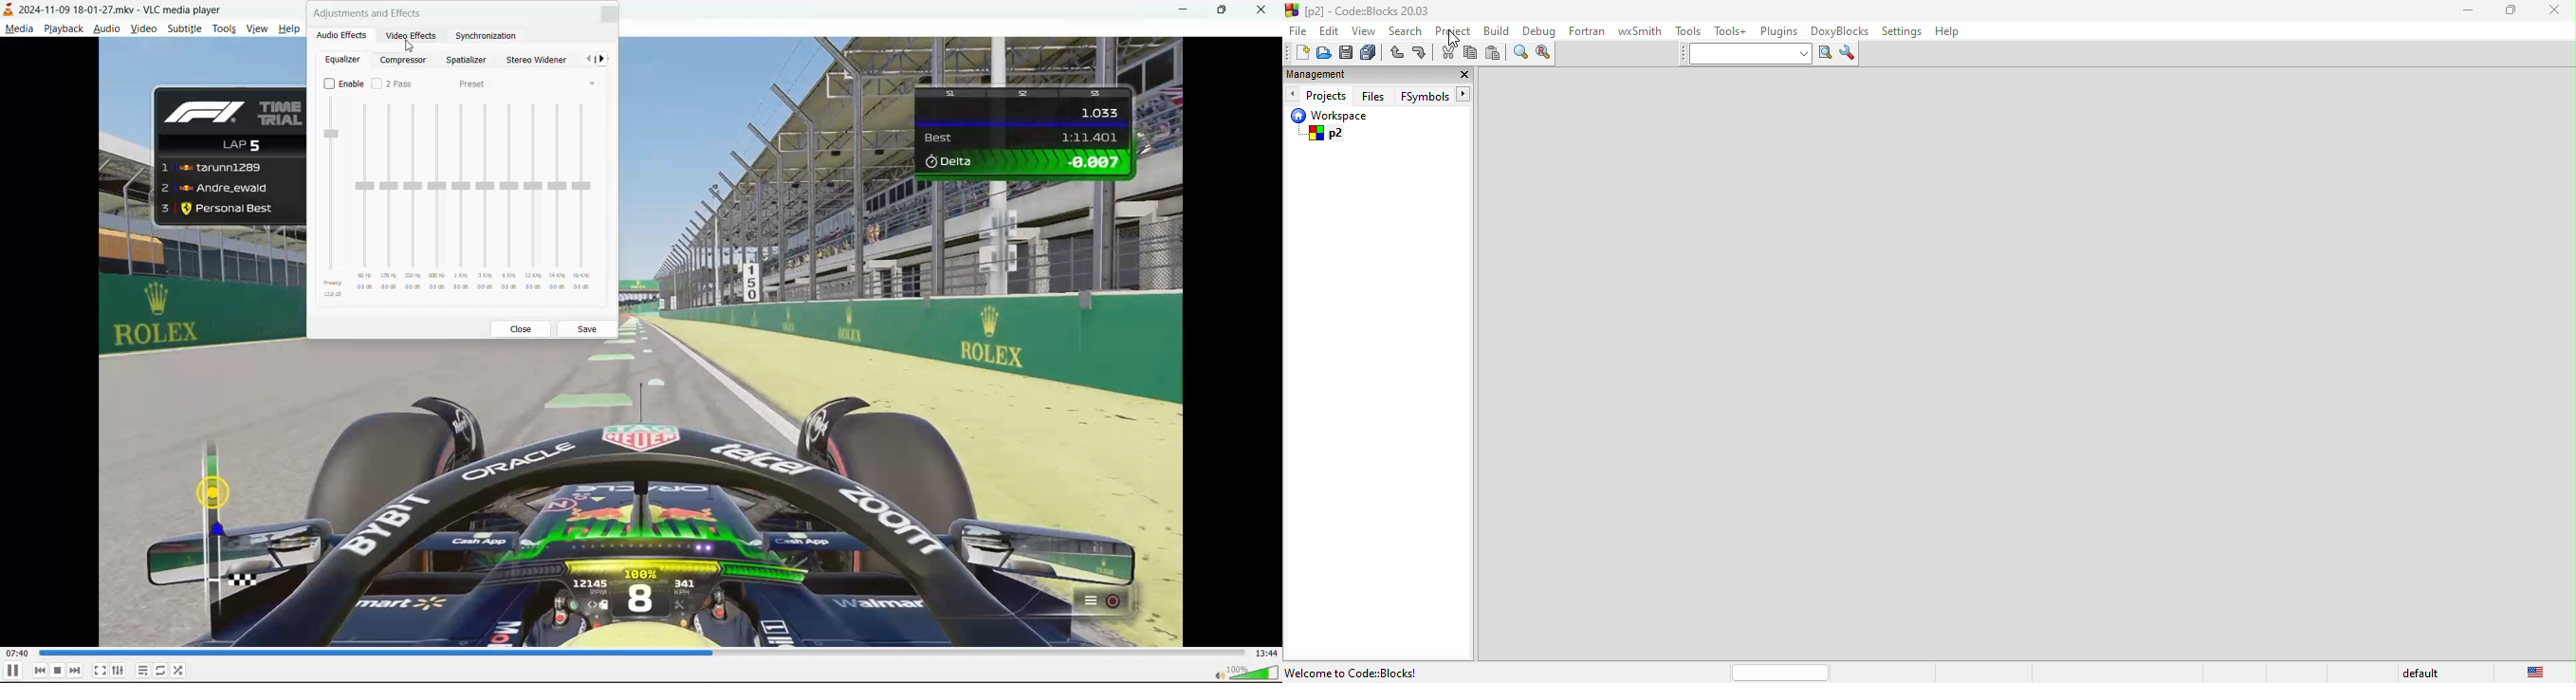 The height and width of the screenshot is (700, 2576). I want to click on minimize, so click(2468, 12).